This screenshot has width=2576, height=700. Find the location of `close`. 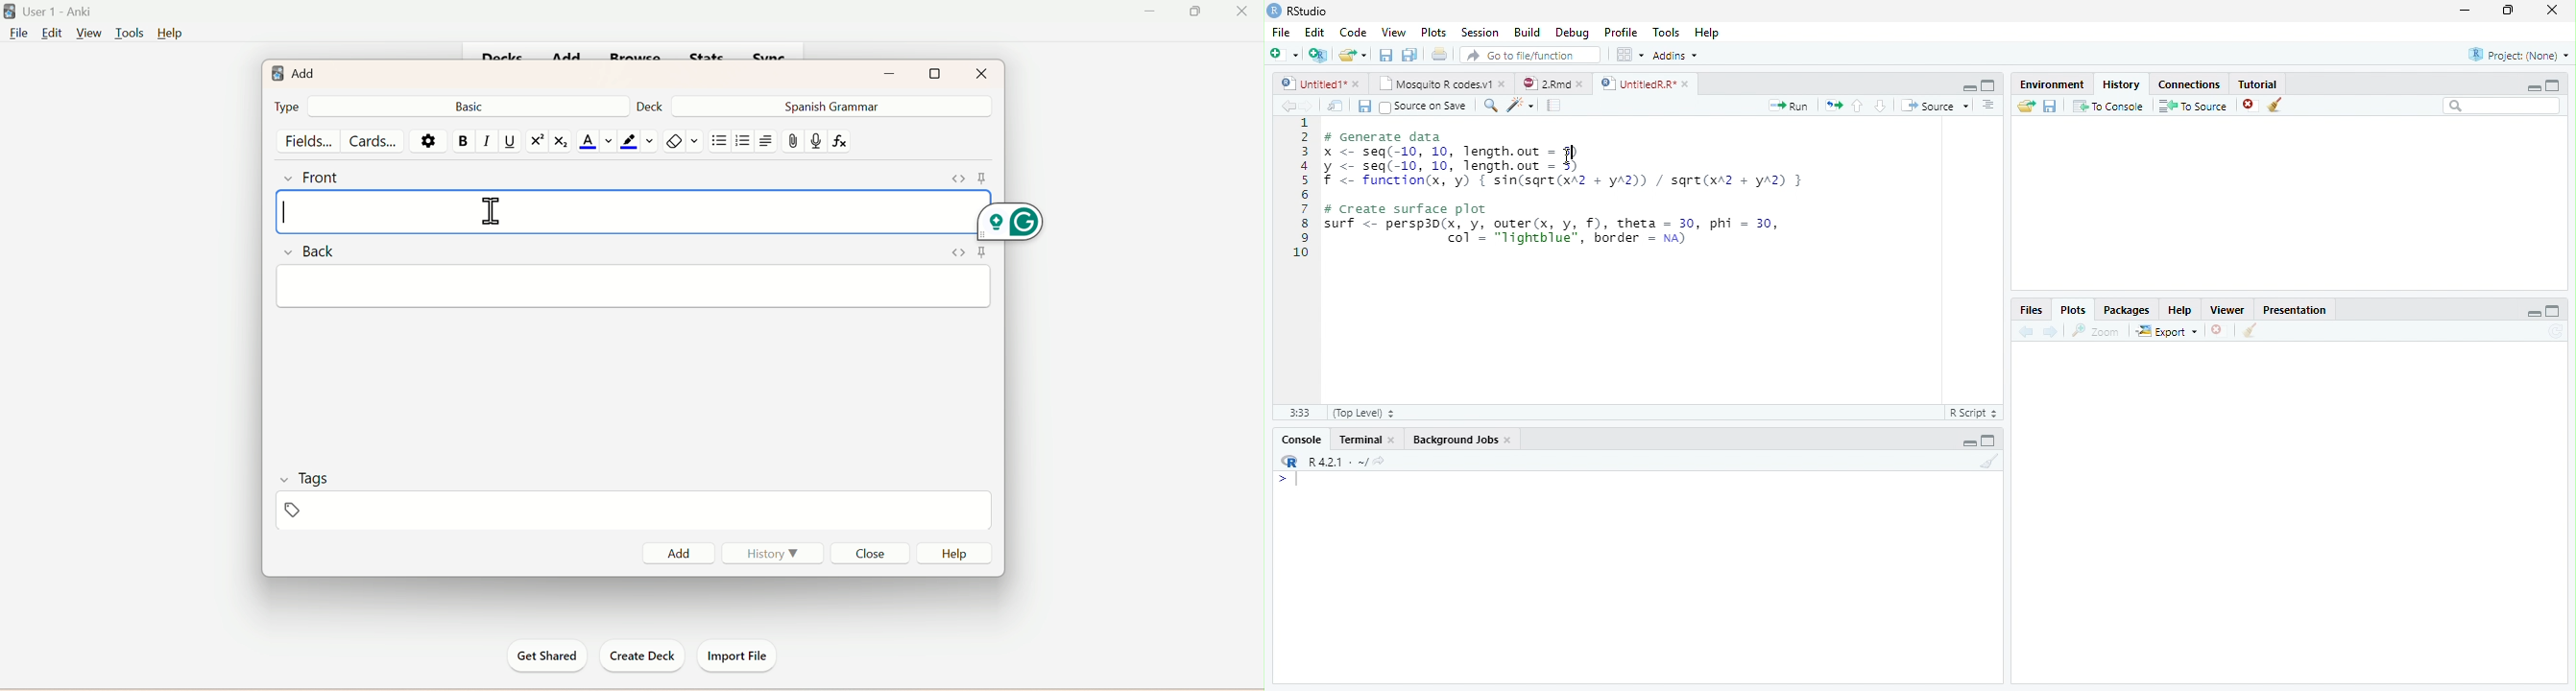

close is located at coordinates (1503, 83).